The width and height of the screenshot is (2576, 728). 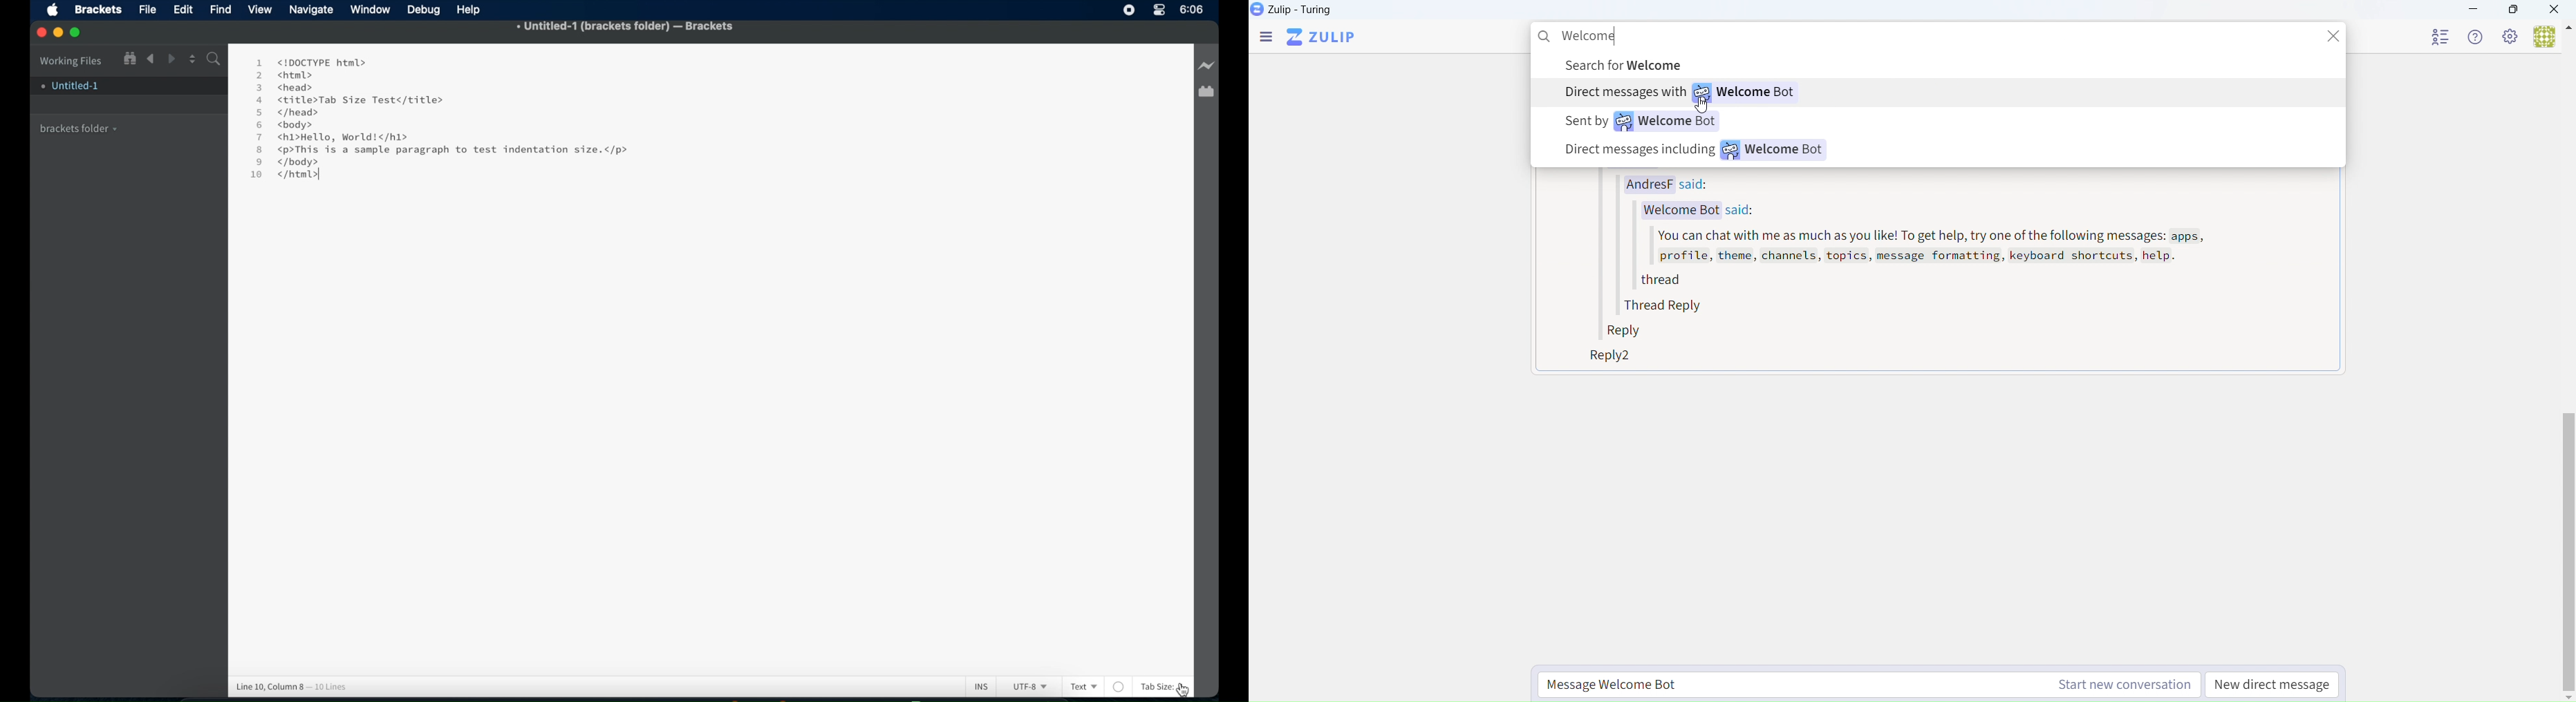 I want to click on Close, so click(x=2558, y=9).